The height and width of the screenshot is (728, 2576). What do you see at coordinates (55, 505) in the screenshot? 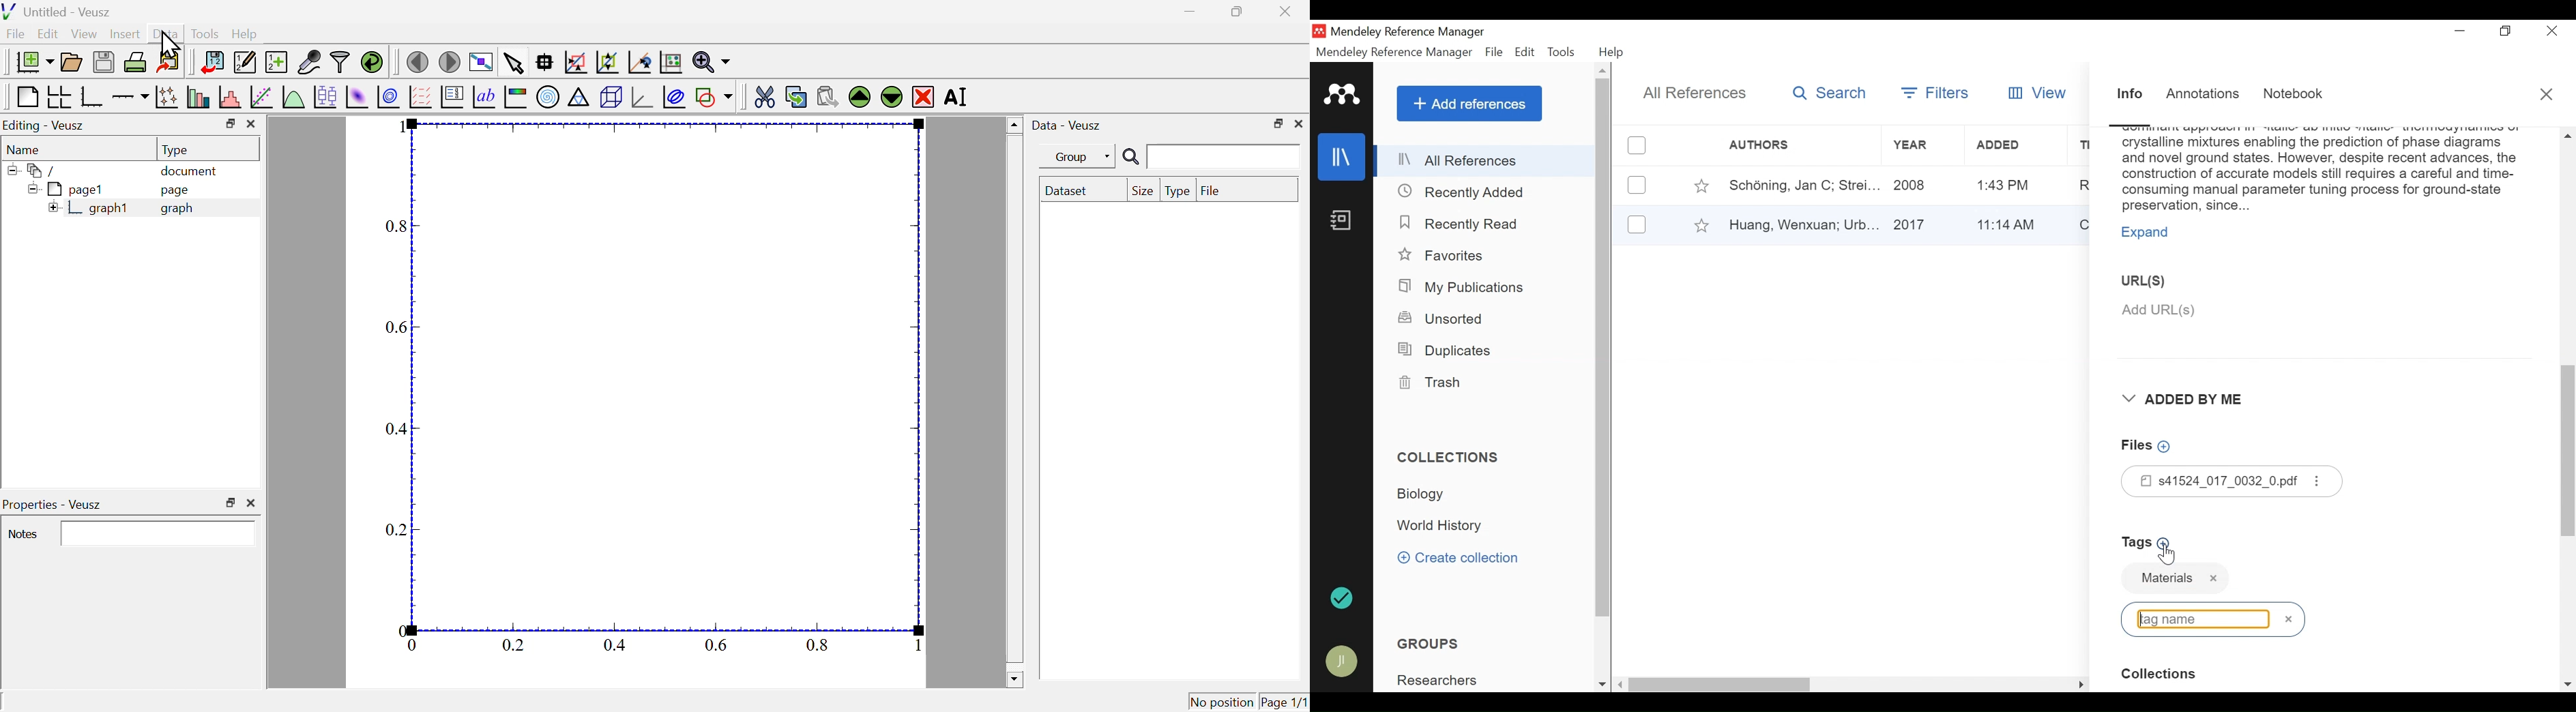
I see `Properties - veusz` at bounding box center [55, 505].